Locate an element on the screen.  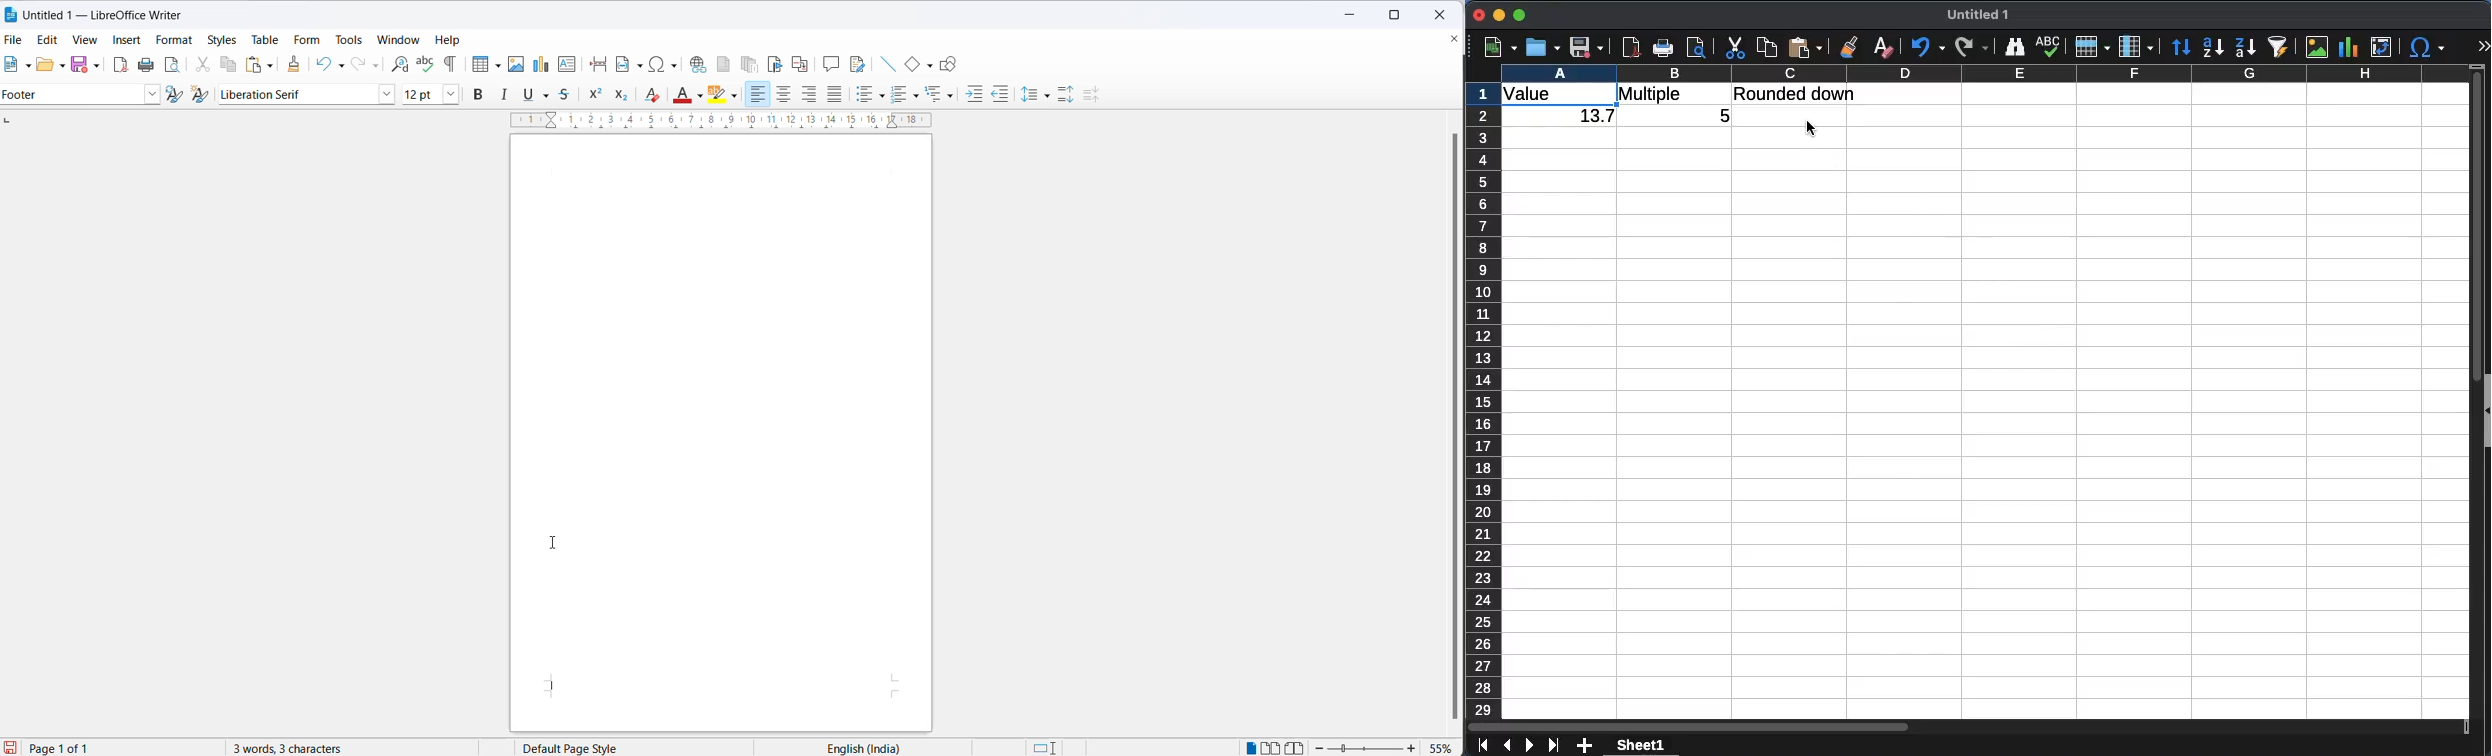
single page view is located at coordinates (1247, 748).